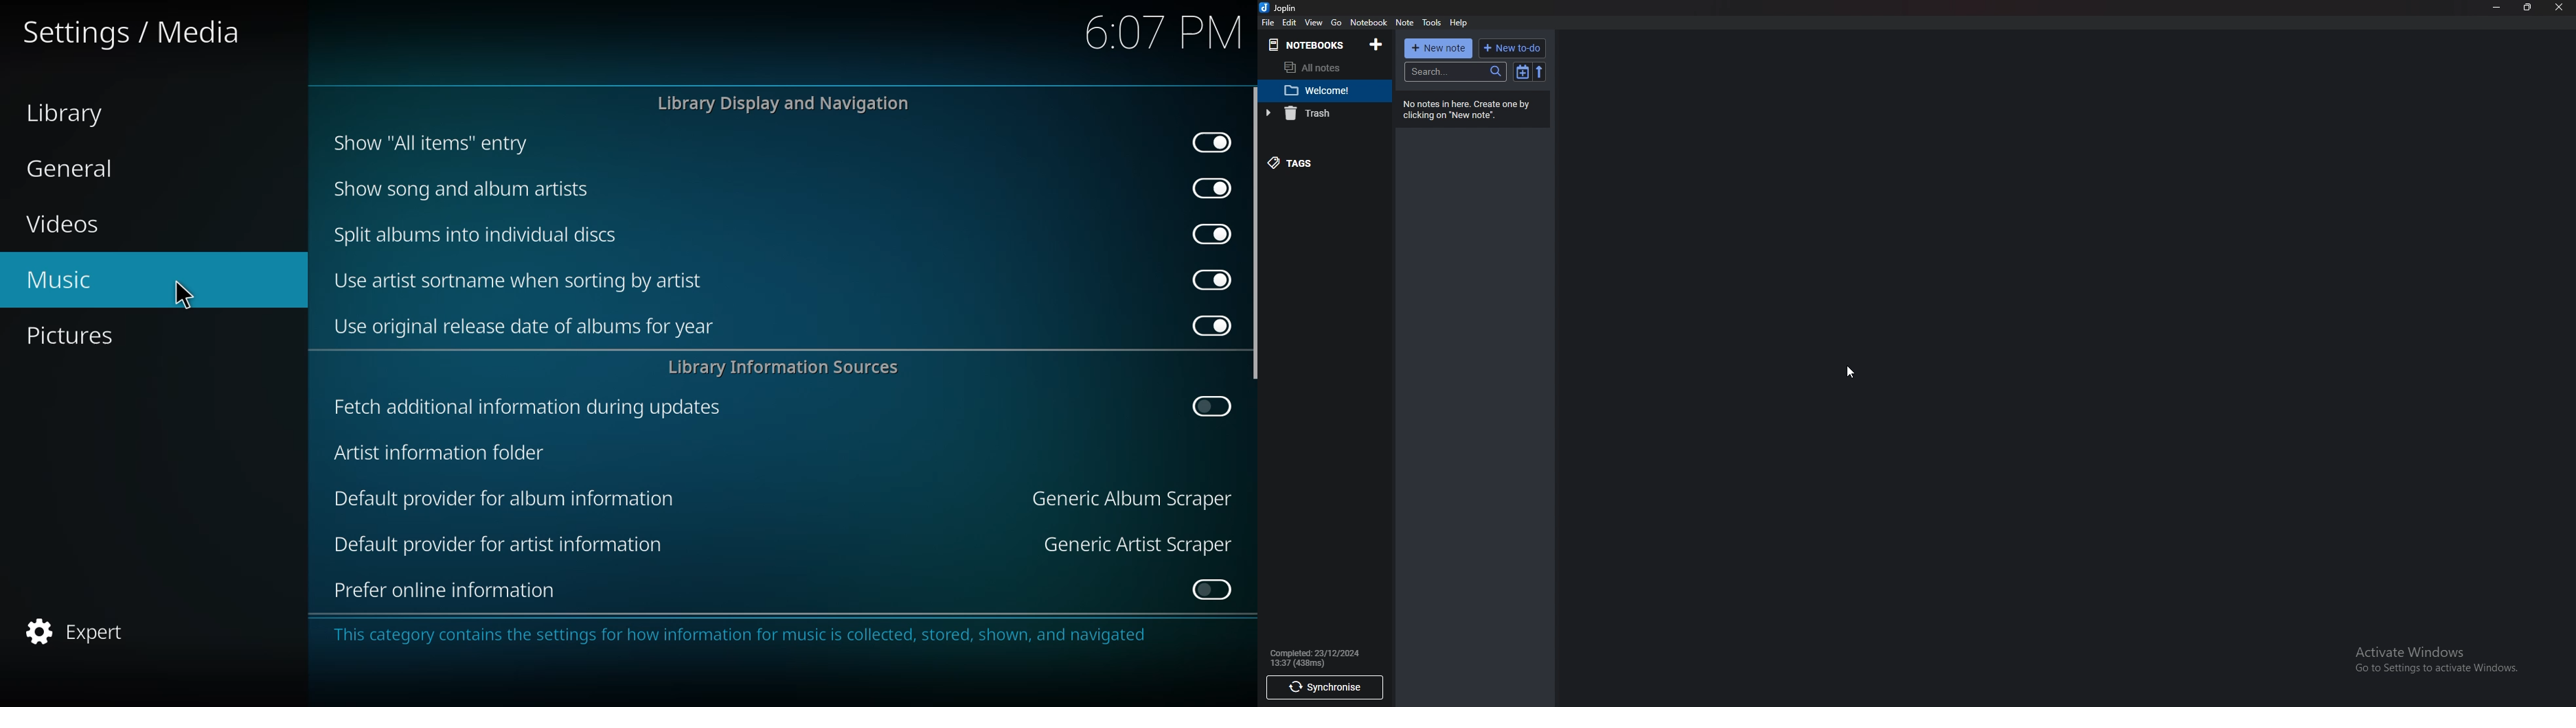  I want to click on Fetch additional information during updates, so click(525, 410).